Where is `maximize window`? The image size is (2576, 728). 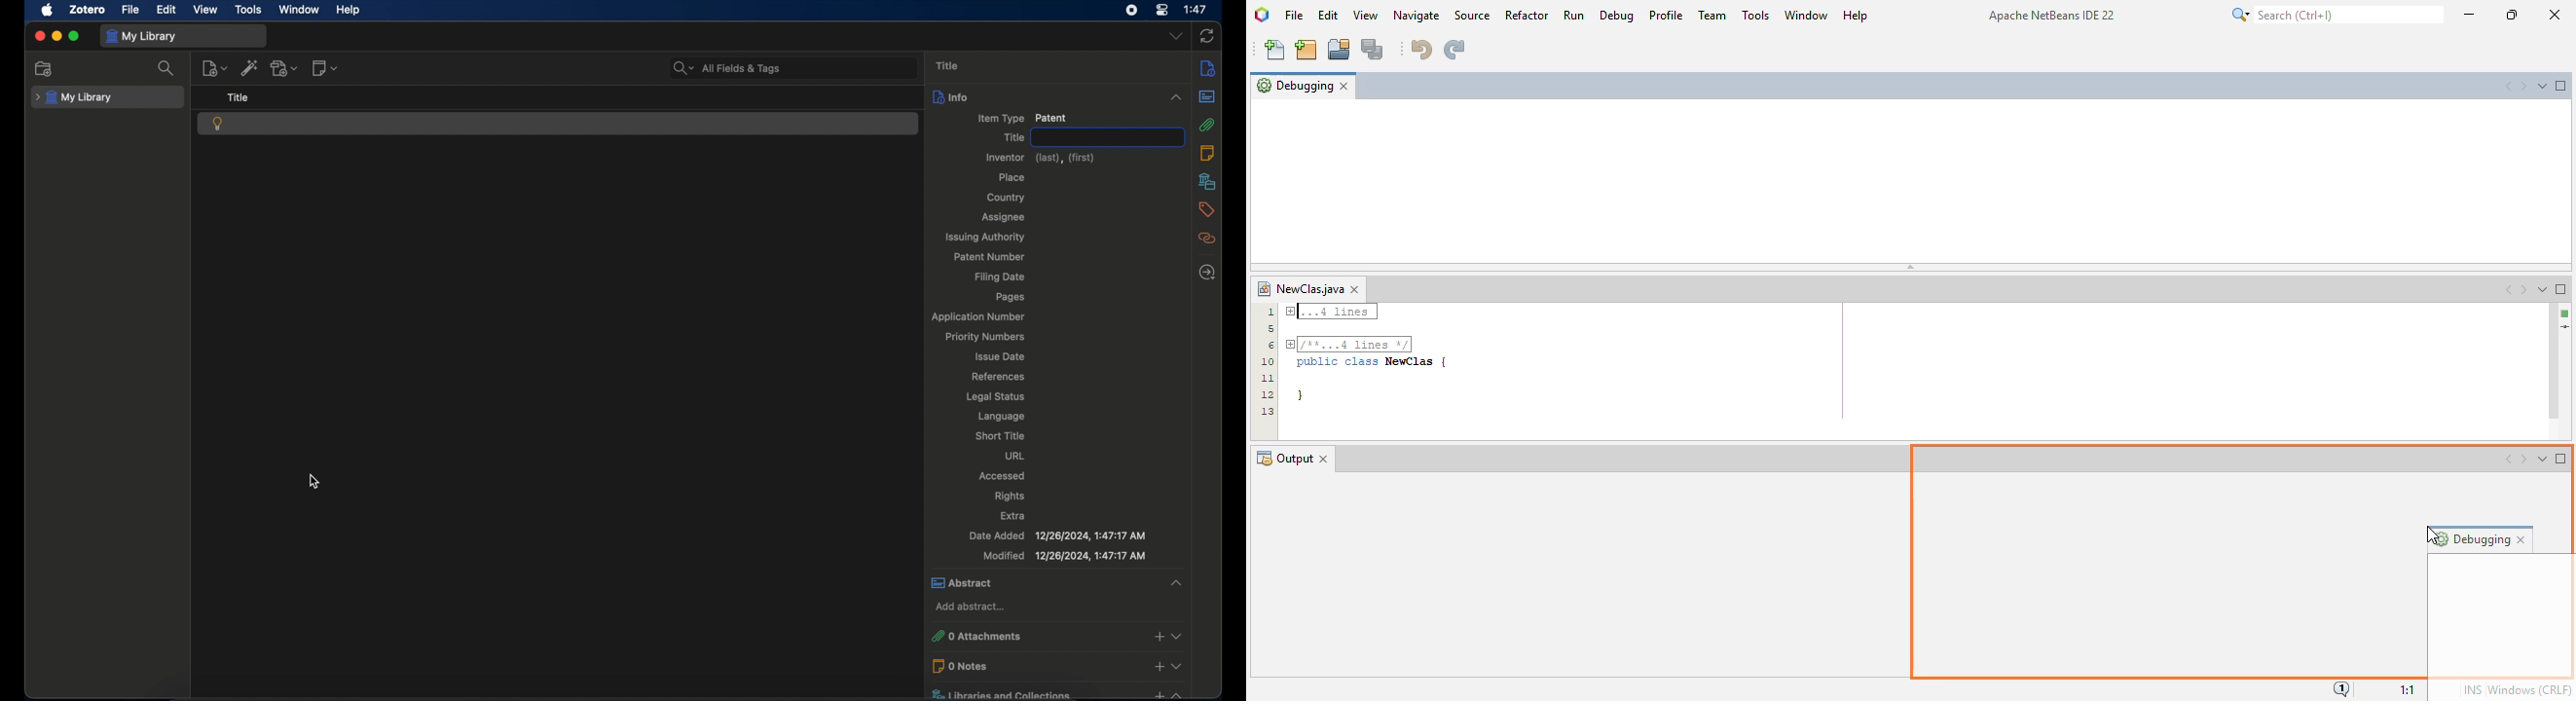 maximize window is located at coordinates (2561, 288).